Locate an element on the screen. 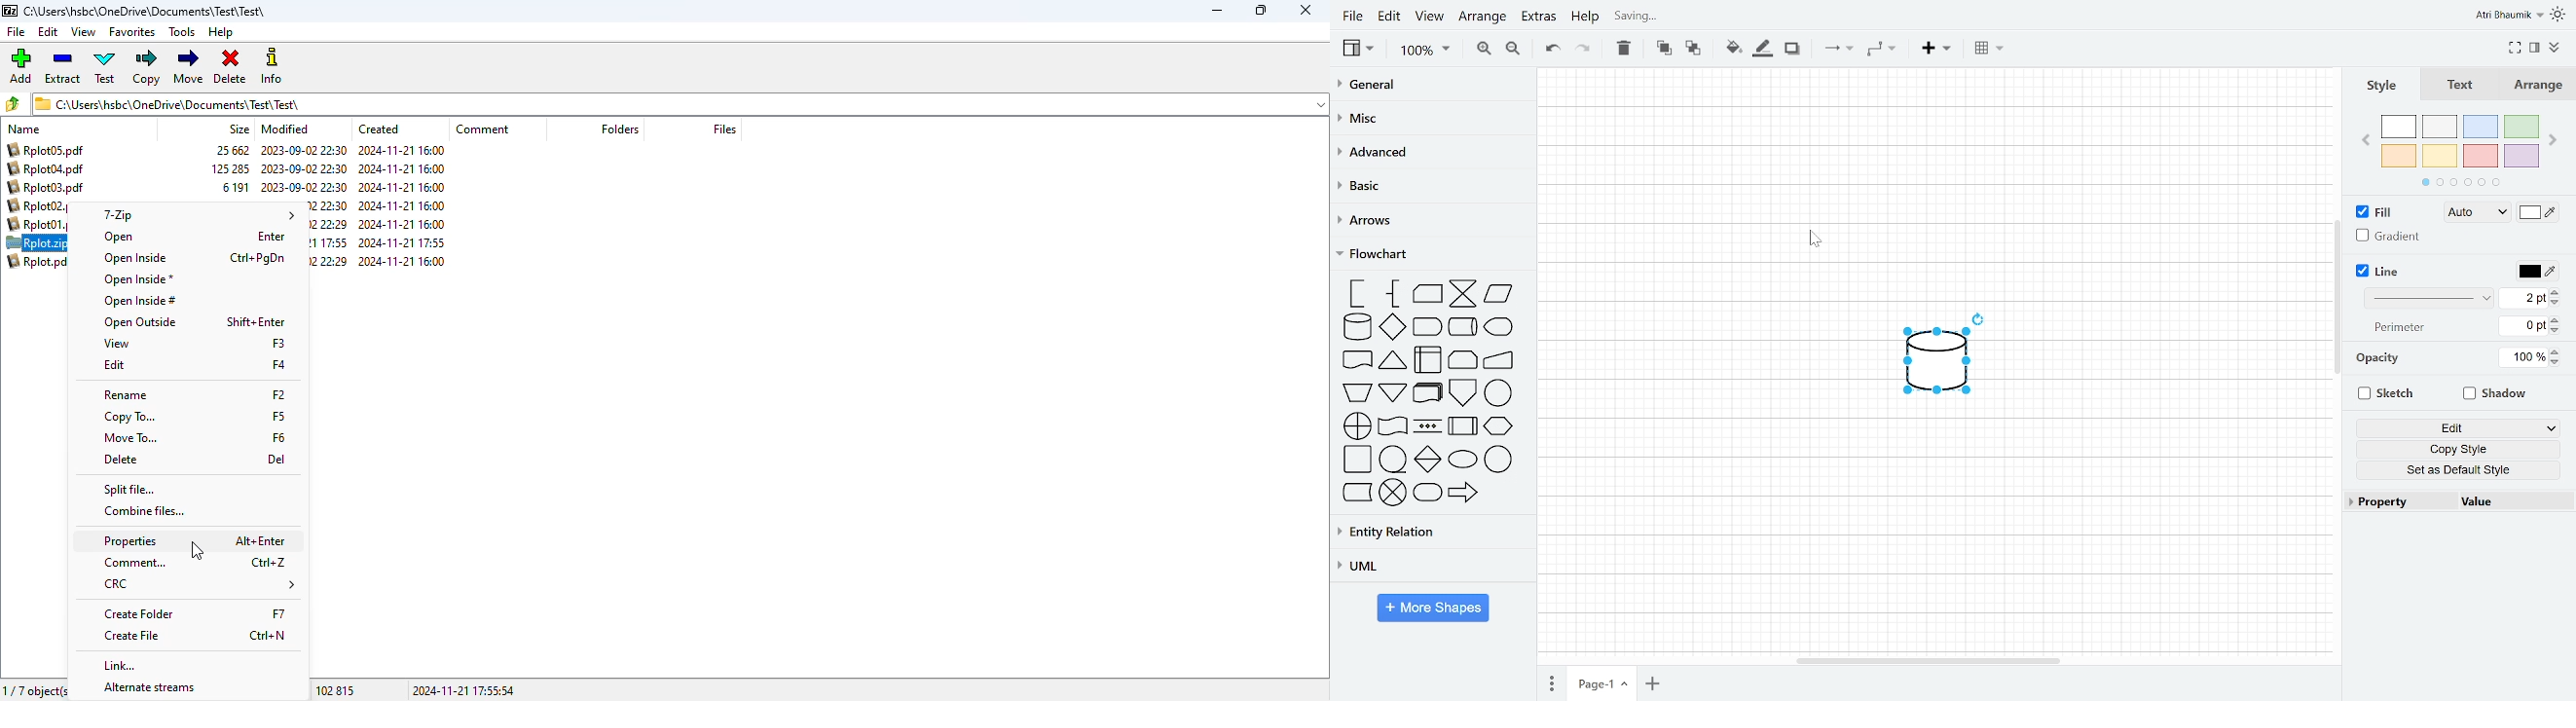 This screenshot has height=728, width=2576. 2024-11-21 17:55:54 is located at coordinates (463, 690).